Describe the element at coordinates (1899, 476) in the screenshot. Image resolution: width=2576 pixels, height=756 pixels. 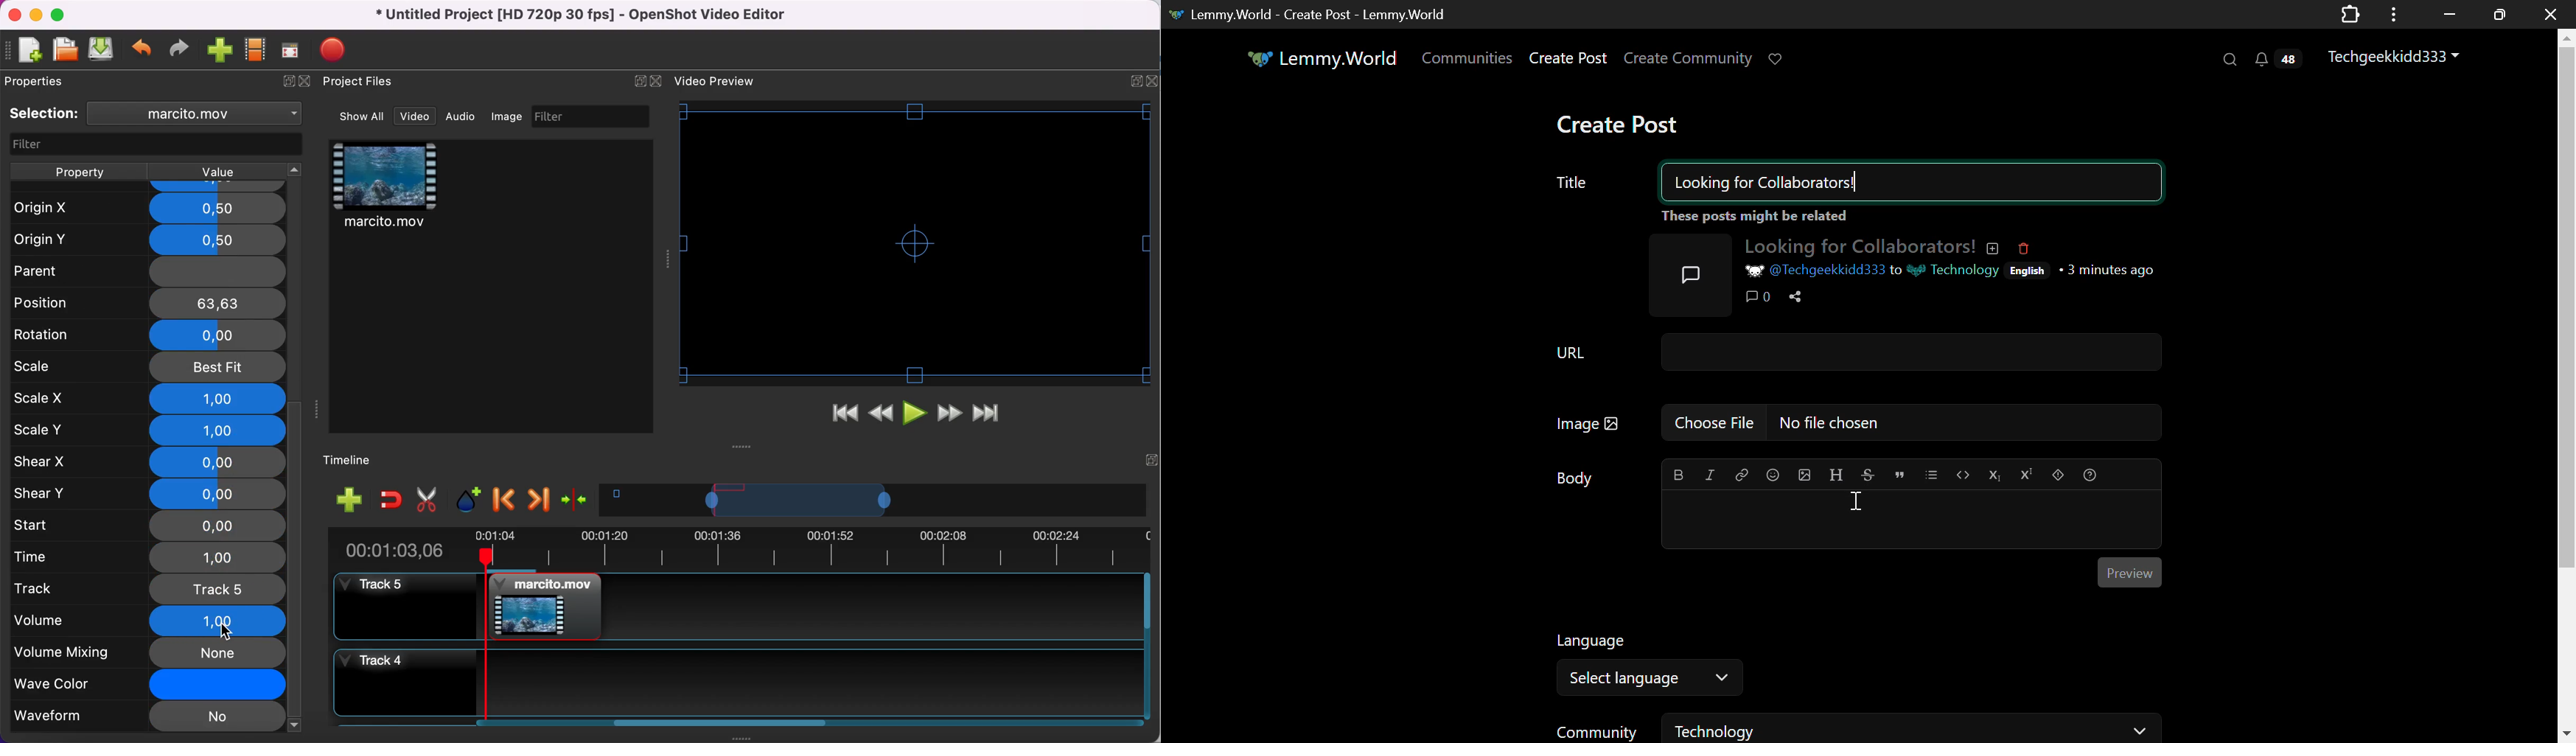
I see `quote` at that location.